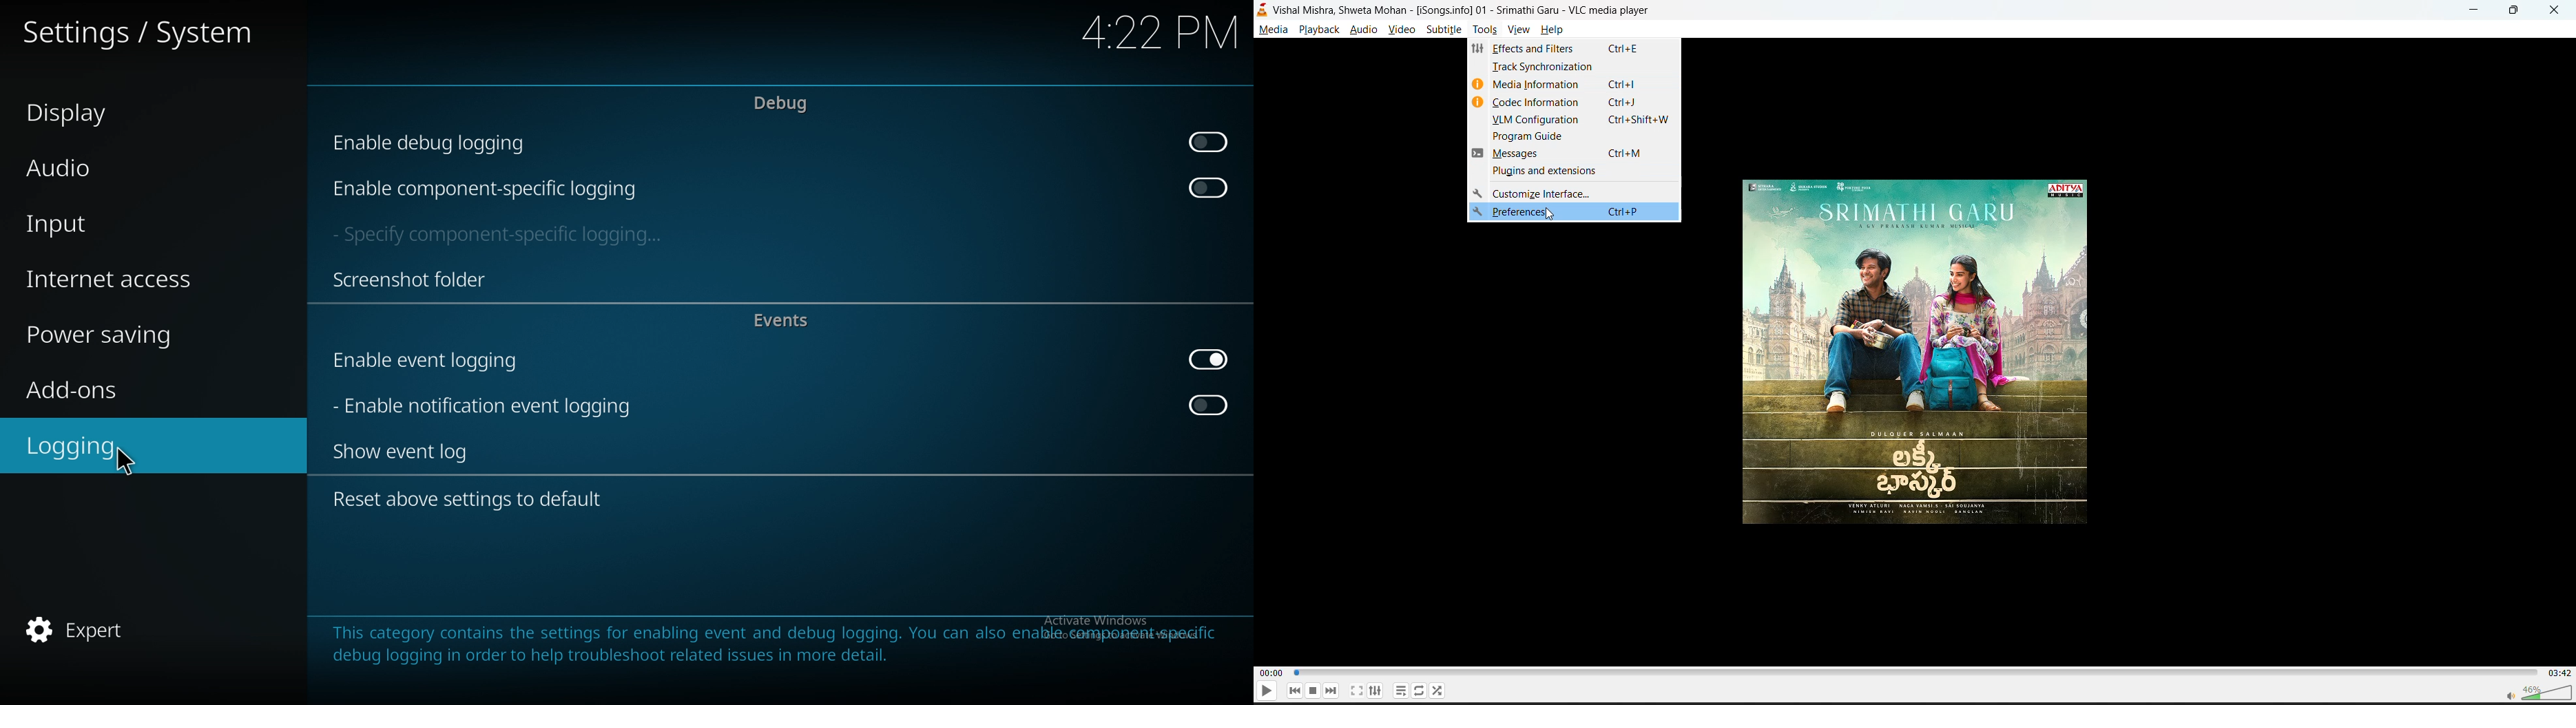  What do you see at coordinates (130, 447) in the screenshot?
I see `logging` at bounding box center [130, 447].